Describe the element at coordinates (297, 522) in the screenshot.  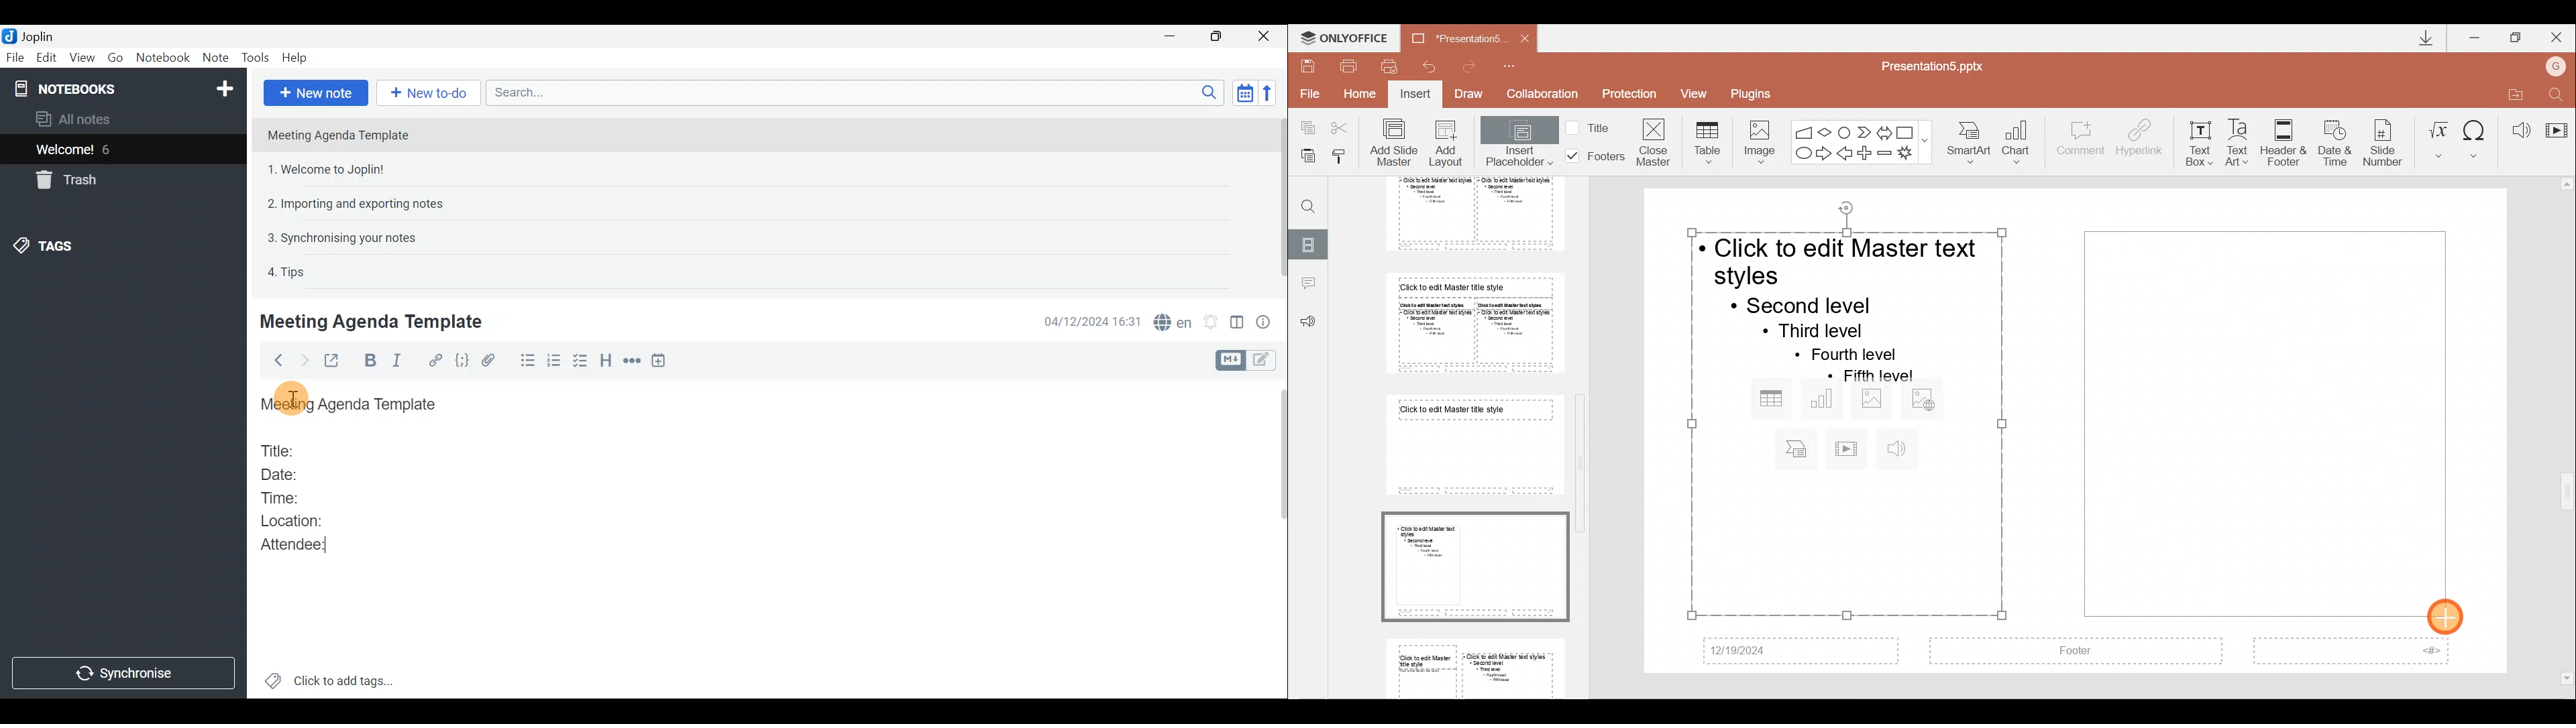
I see `Location:` at that location.